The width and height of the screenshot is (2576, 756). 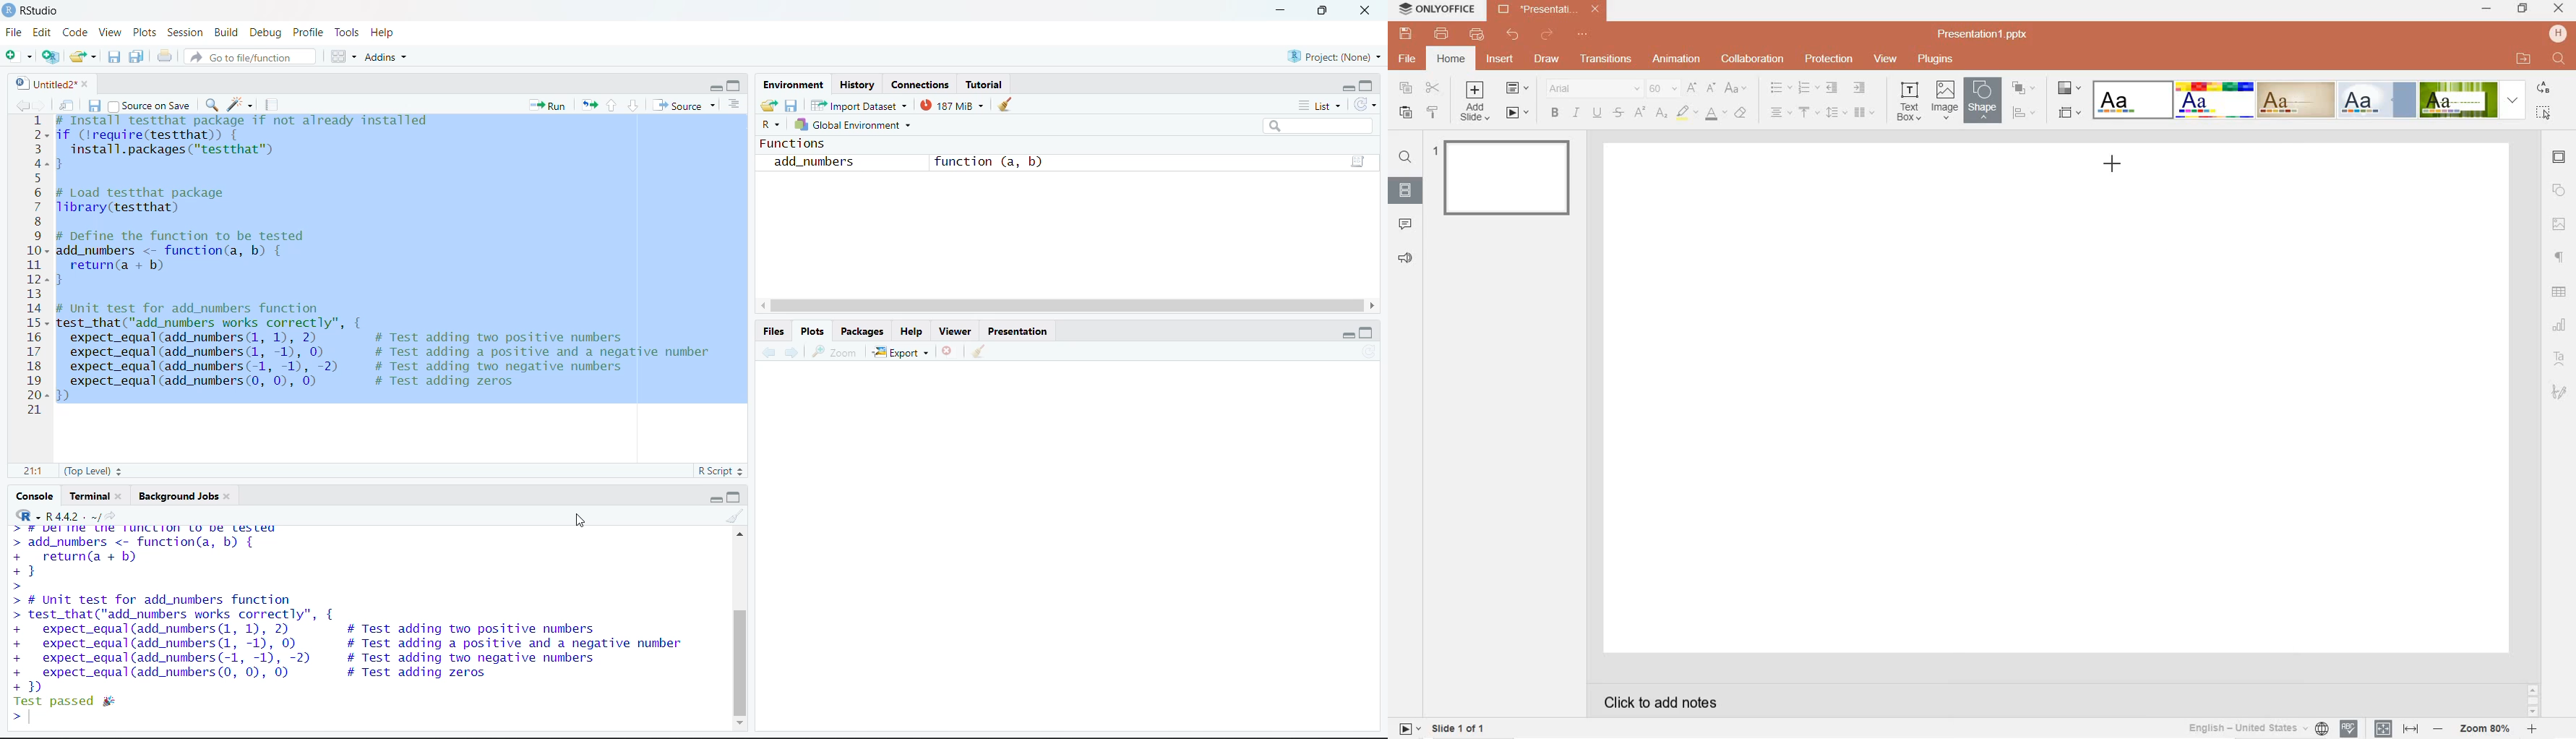 What do you see at coordinates (915, 331) in the screenshot?
I see `Help` at bounding box center [915, 331].